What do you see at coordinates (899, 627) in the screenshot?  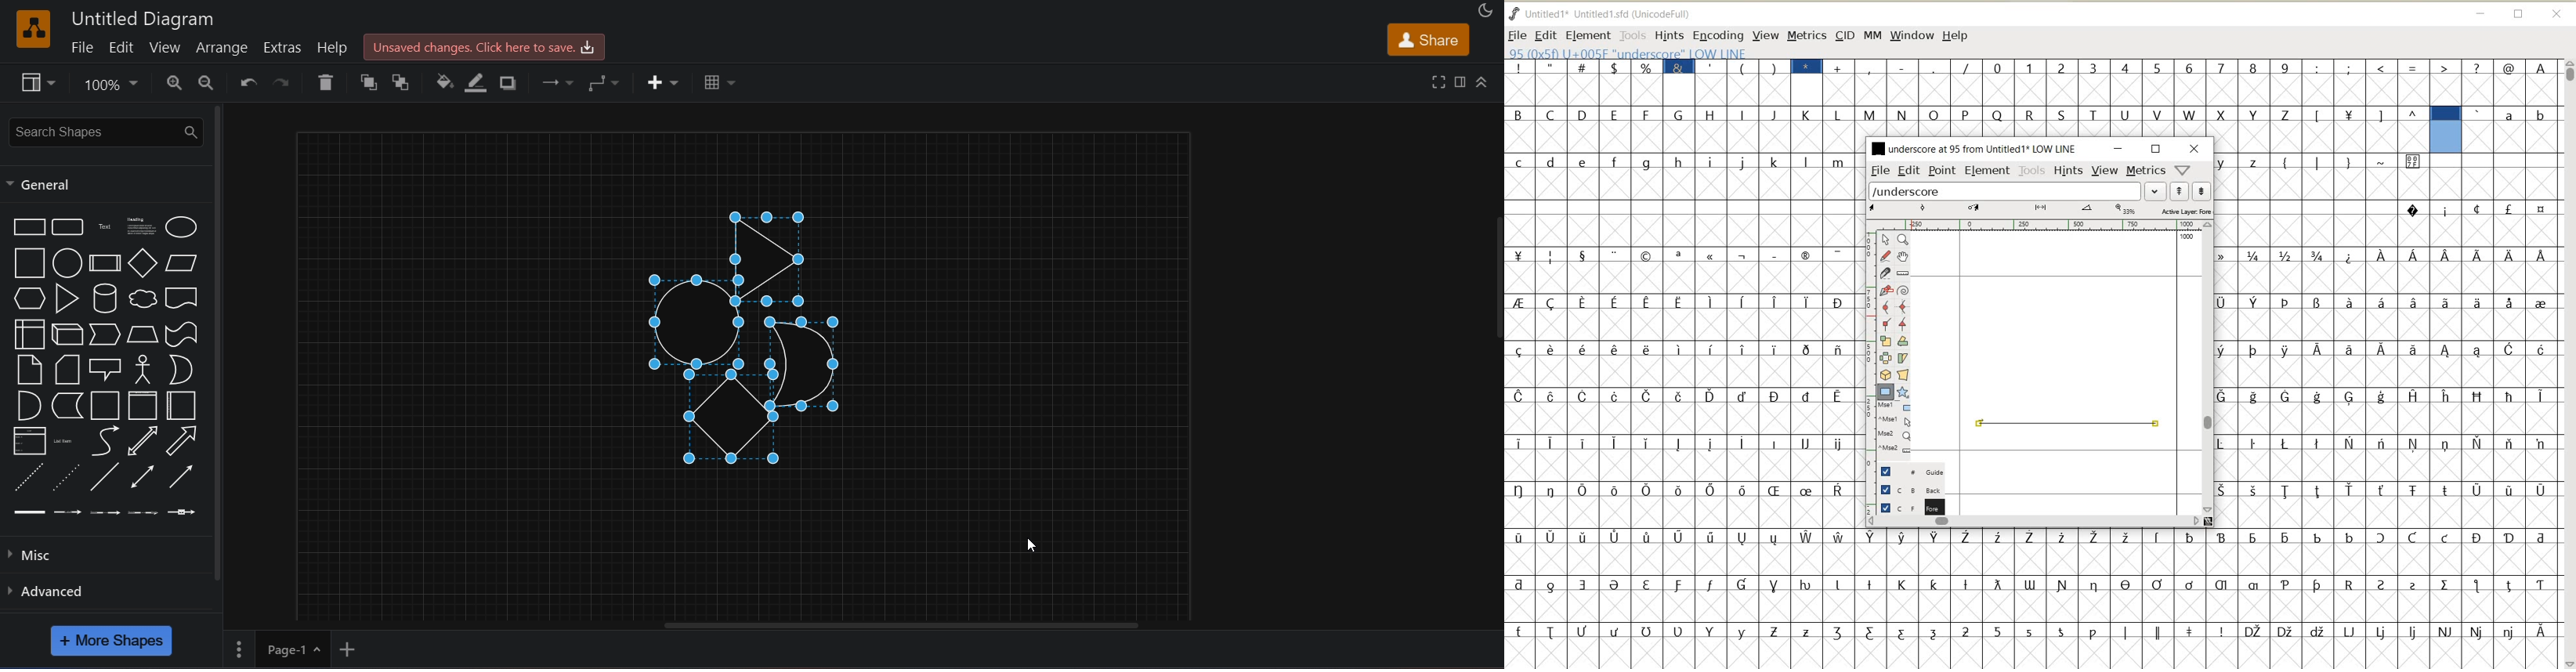 I see `horizontal scroll bar` at bounding box center [899, 627].